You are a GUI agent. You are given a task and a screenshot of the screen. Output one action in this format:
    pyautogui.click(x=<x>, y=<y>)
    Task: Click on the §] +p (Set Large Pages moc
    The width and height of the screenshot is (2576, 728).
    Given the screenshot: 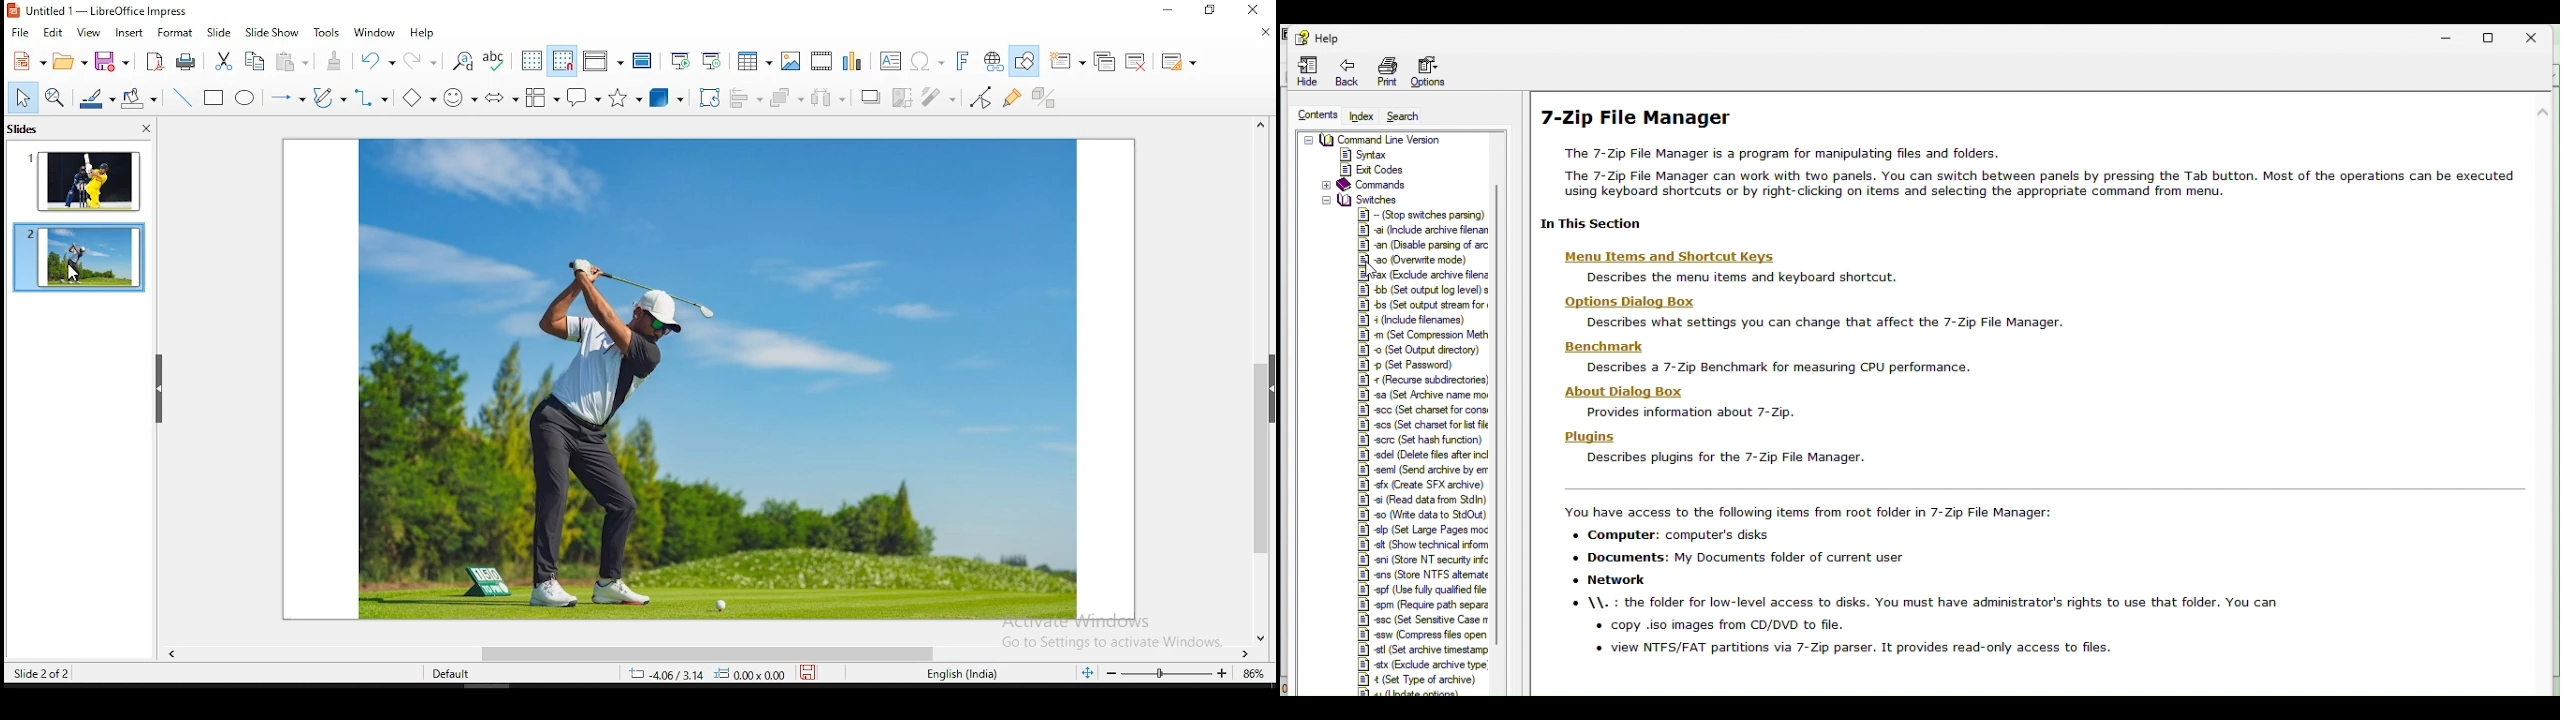 What is the action you would take?
    pyautogui.click(x=1421, y=529)
    